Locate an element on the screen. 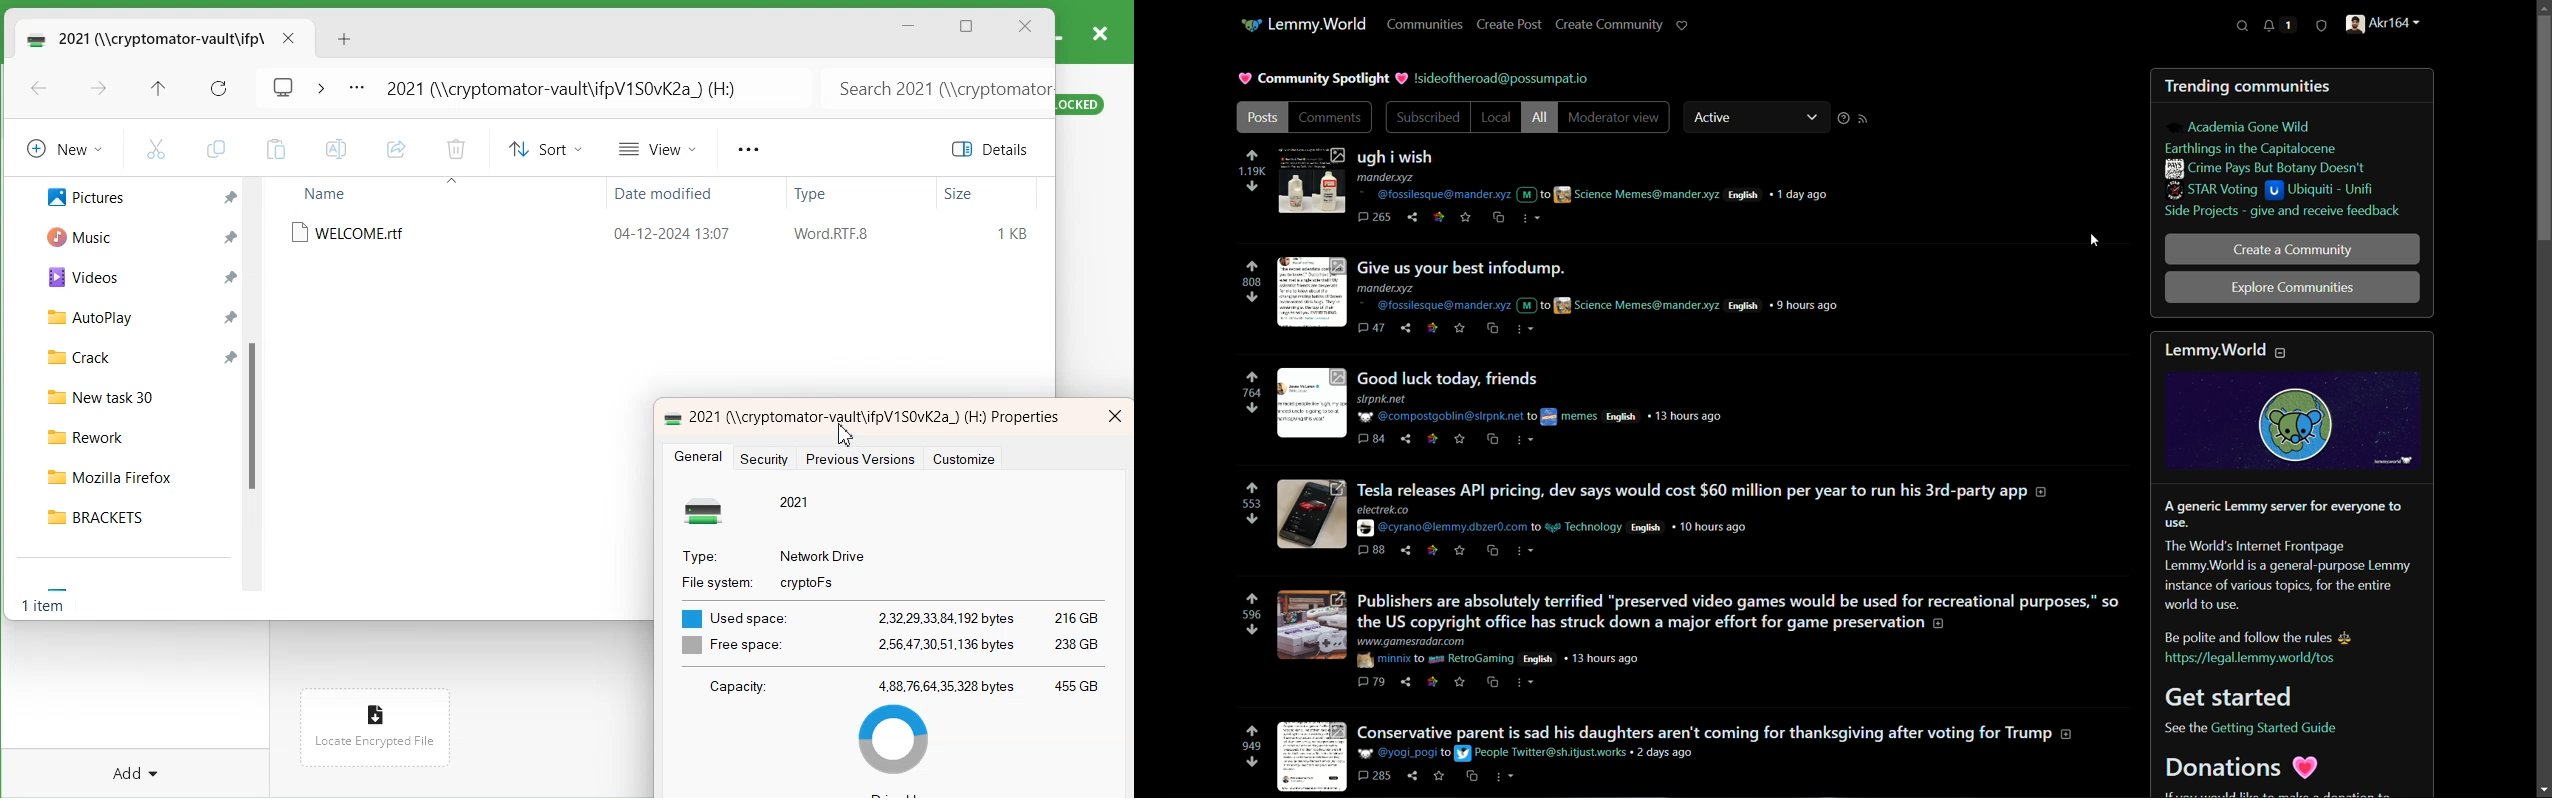 The image size is (2576, 812). cross psot is located at coordinates (1473, 777).